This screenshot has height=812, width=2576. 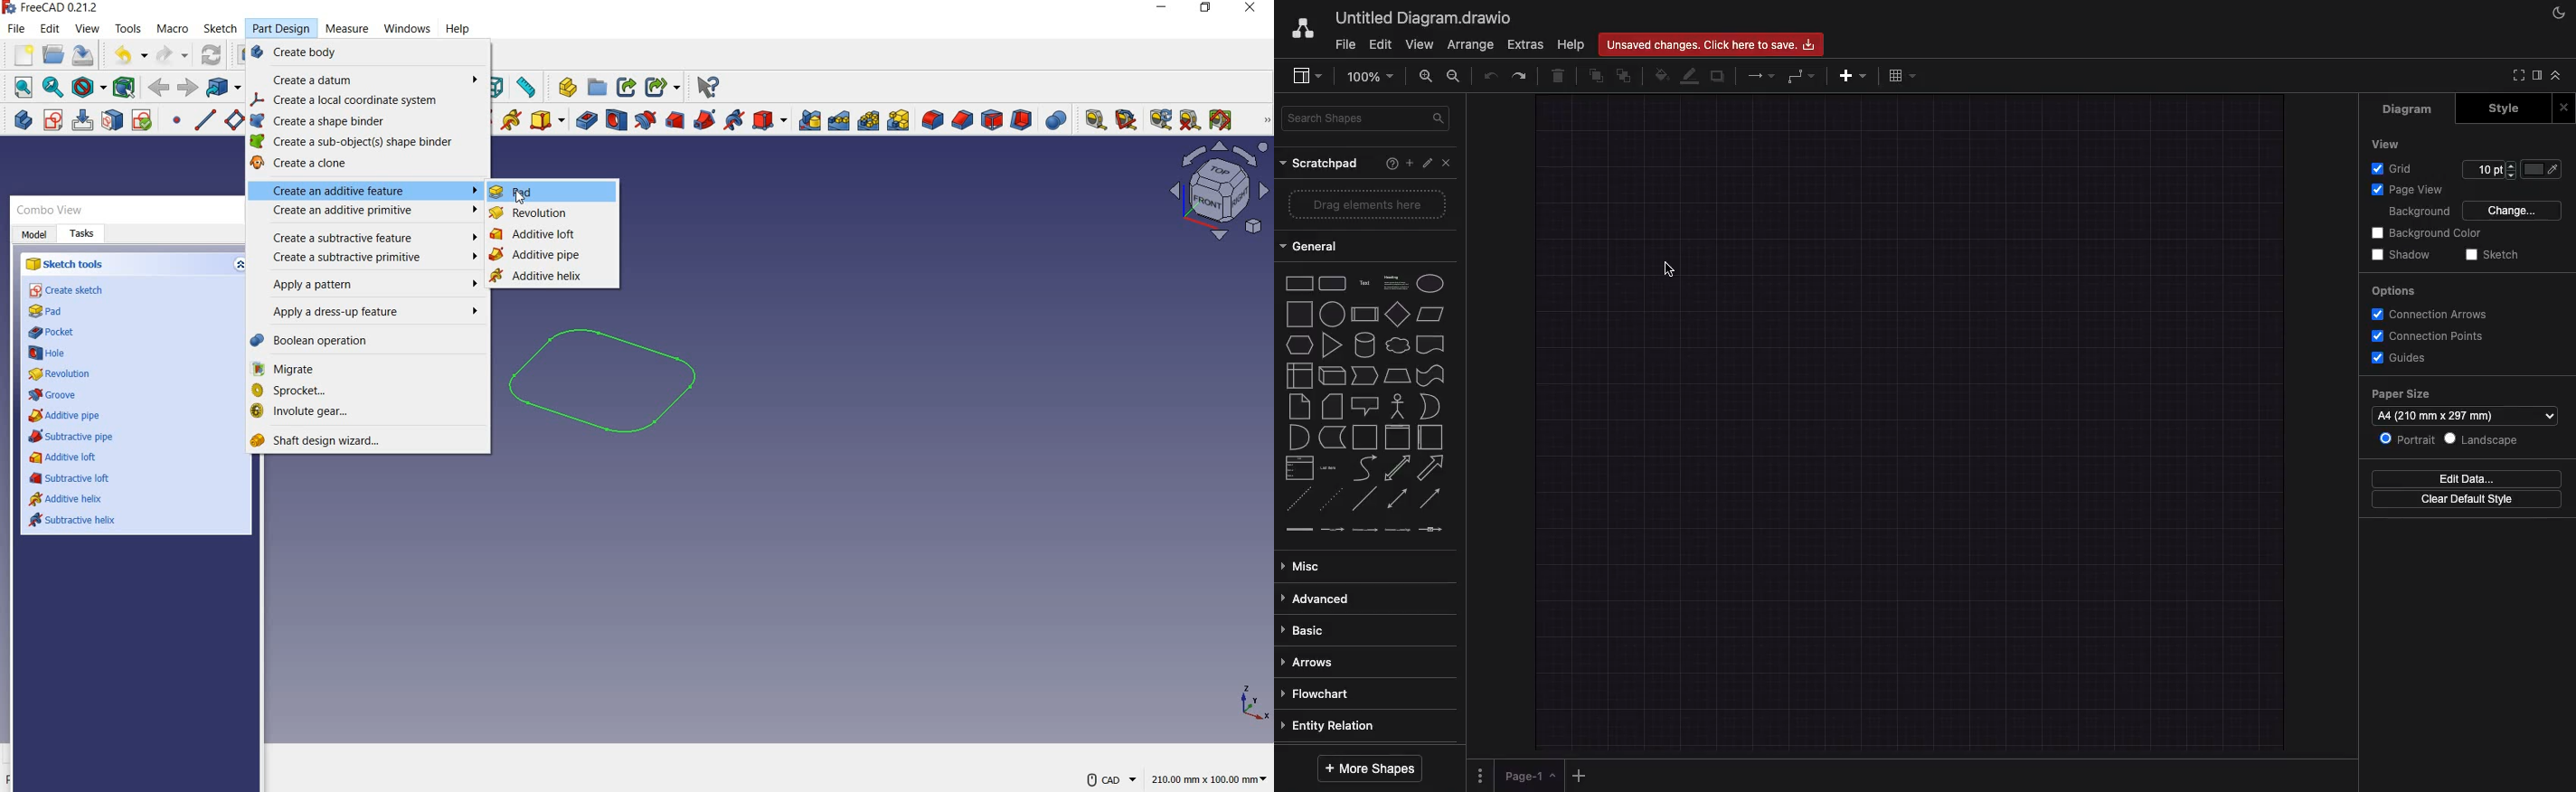 I want to click on square, so click(x=1298, y=315).